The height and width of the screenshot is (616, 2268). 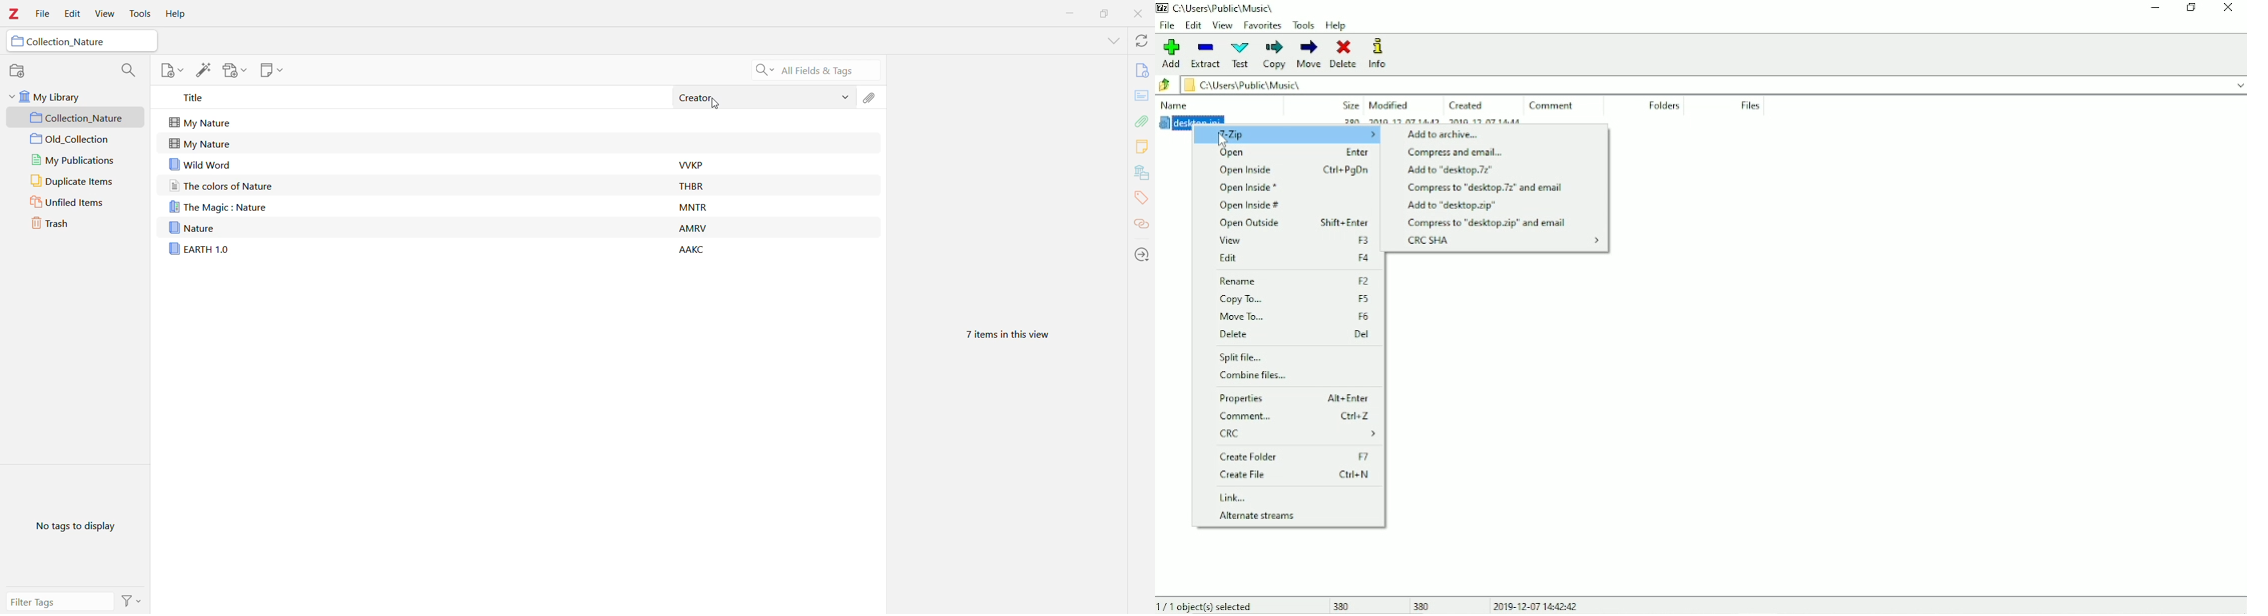 I want to click on Info, so click(x=1377, y=53).